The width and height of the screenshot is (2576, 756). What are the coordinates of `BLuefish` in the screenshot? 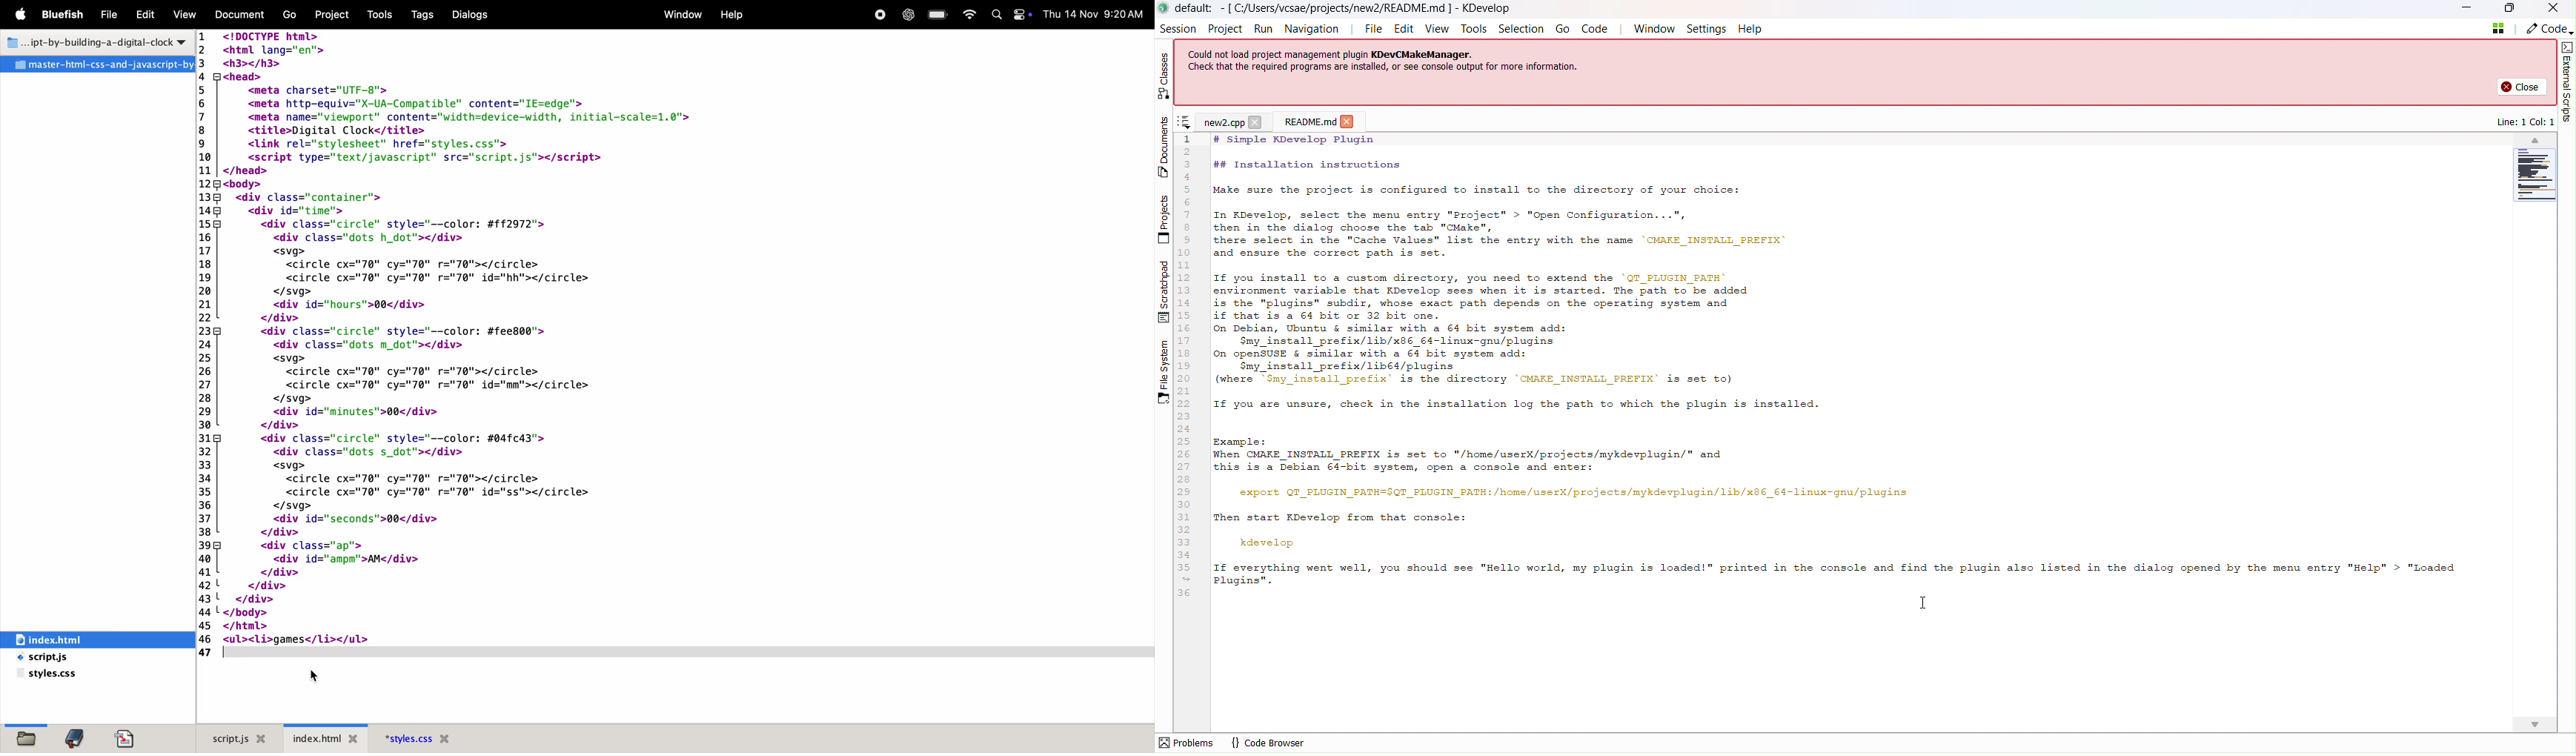 It's located at (65, 13).